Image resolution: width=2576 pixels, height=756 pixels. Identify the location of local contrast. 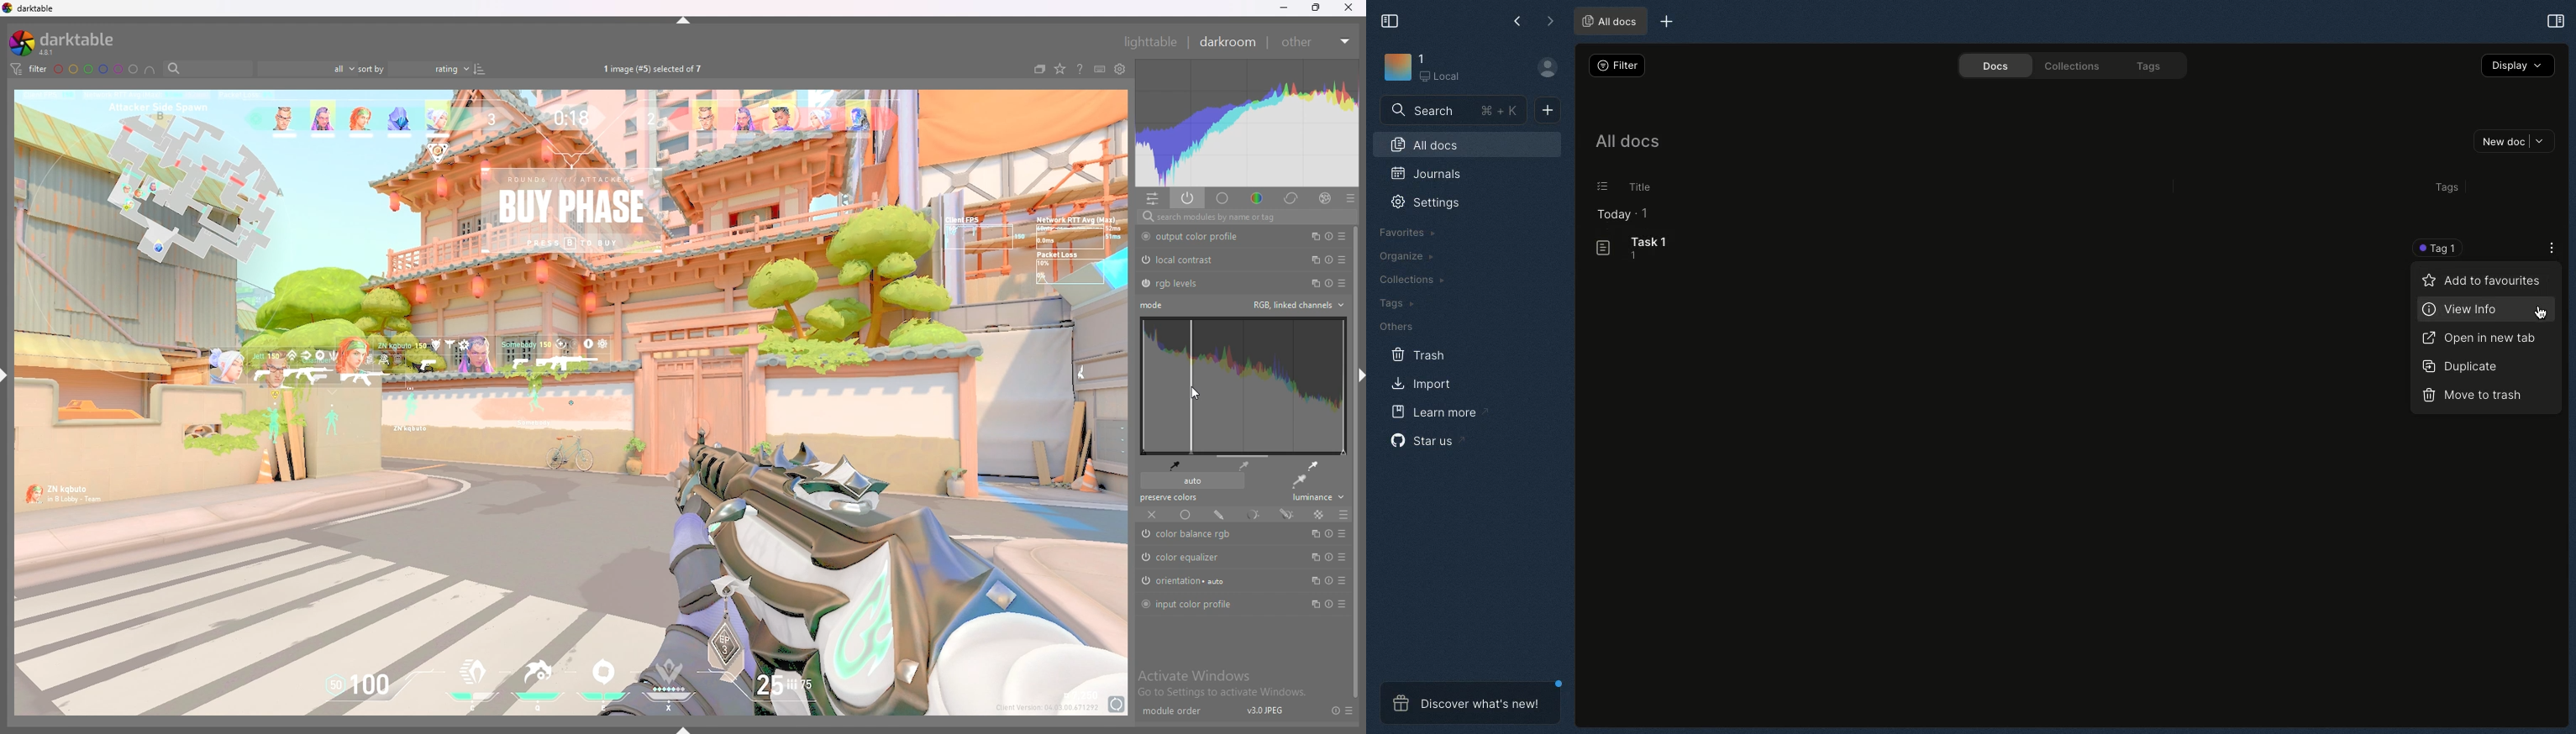
(1189, 260).